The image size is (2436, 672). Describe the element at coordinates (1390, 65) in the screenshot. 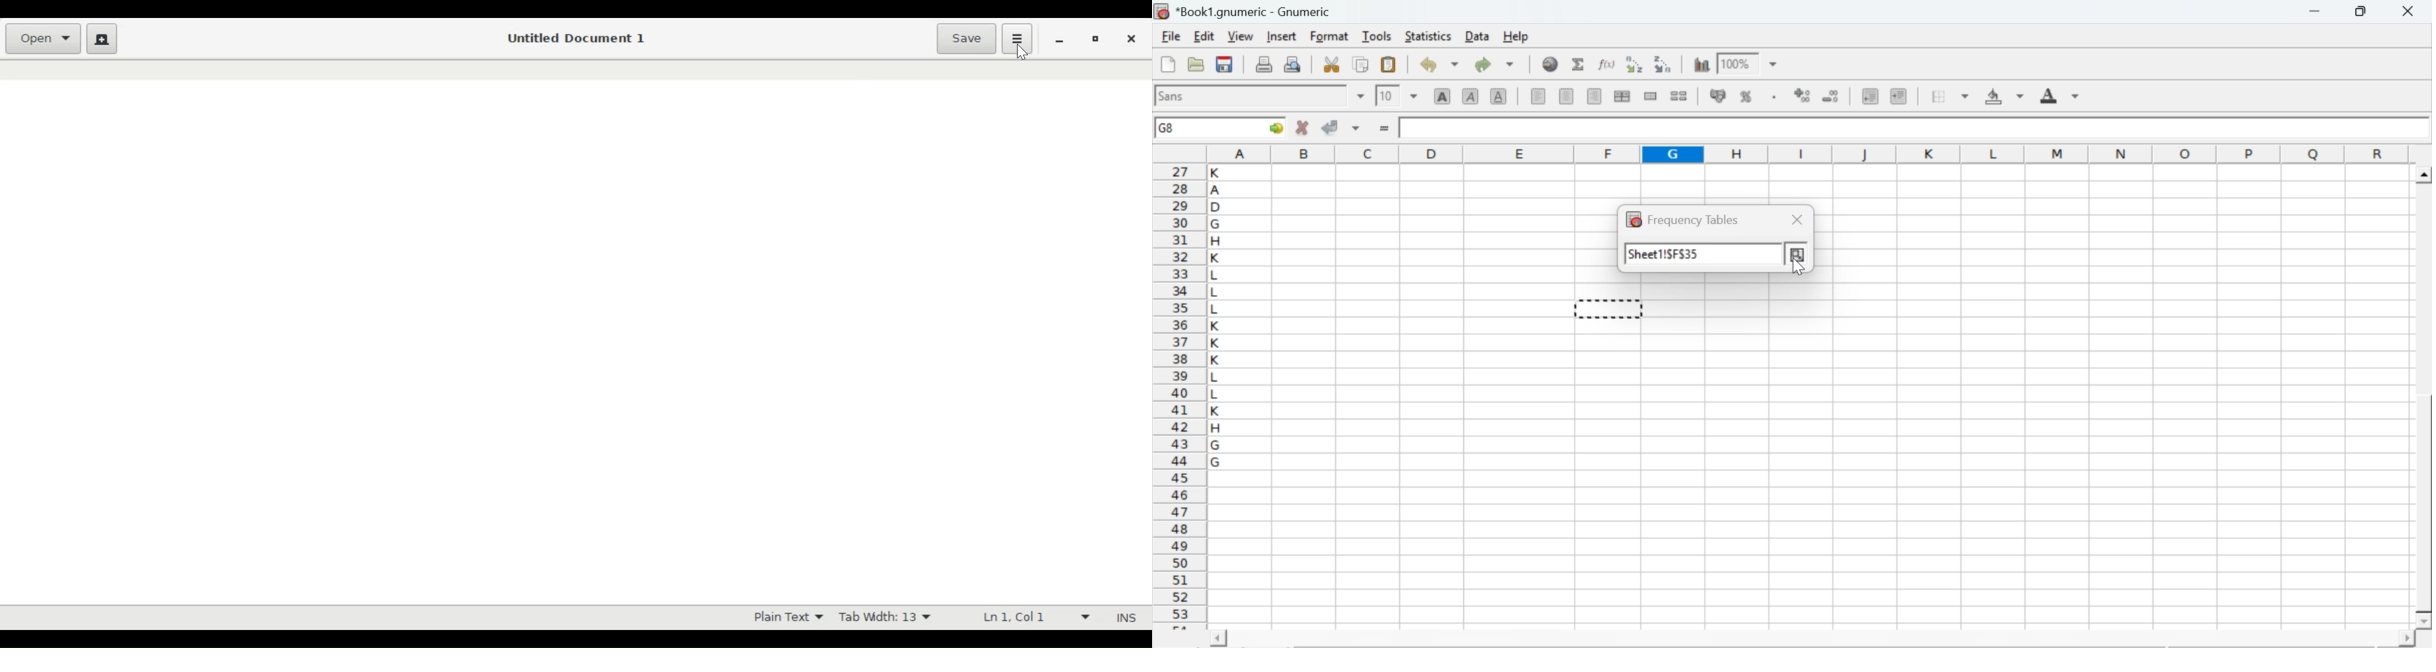

I see `paste` at that location.